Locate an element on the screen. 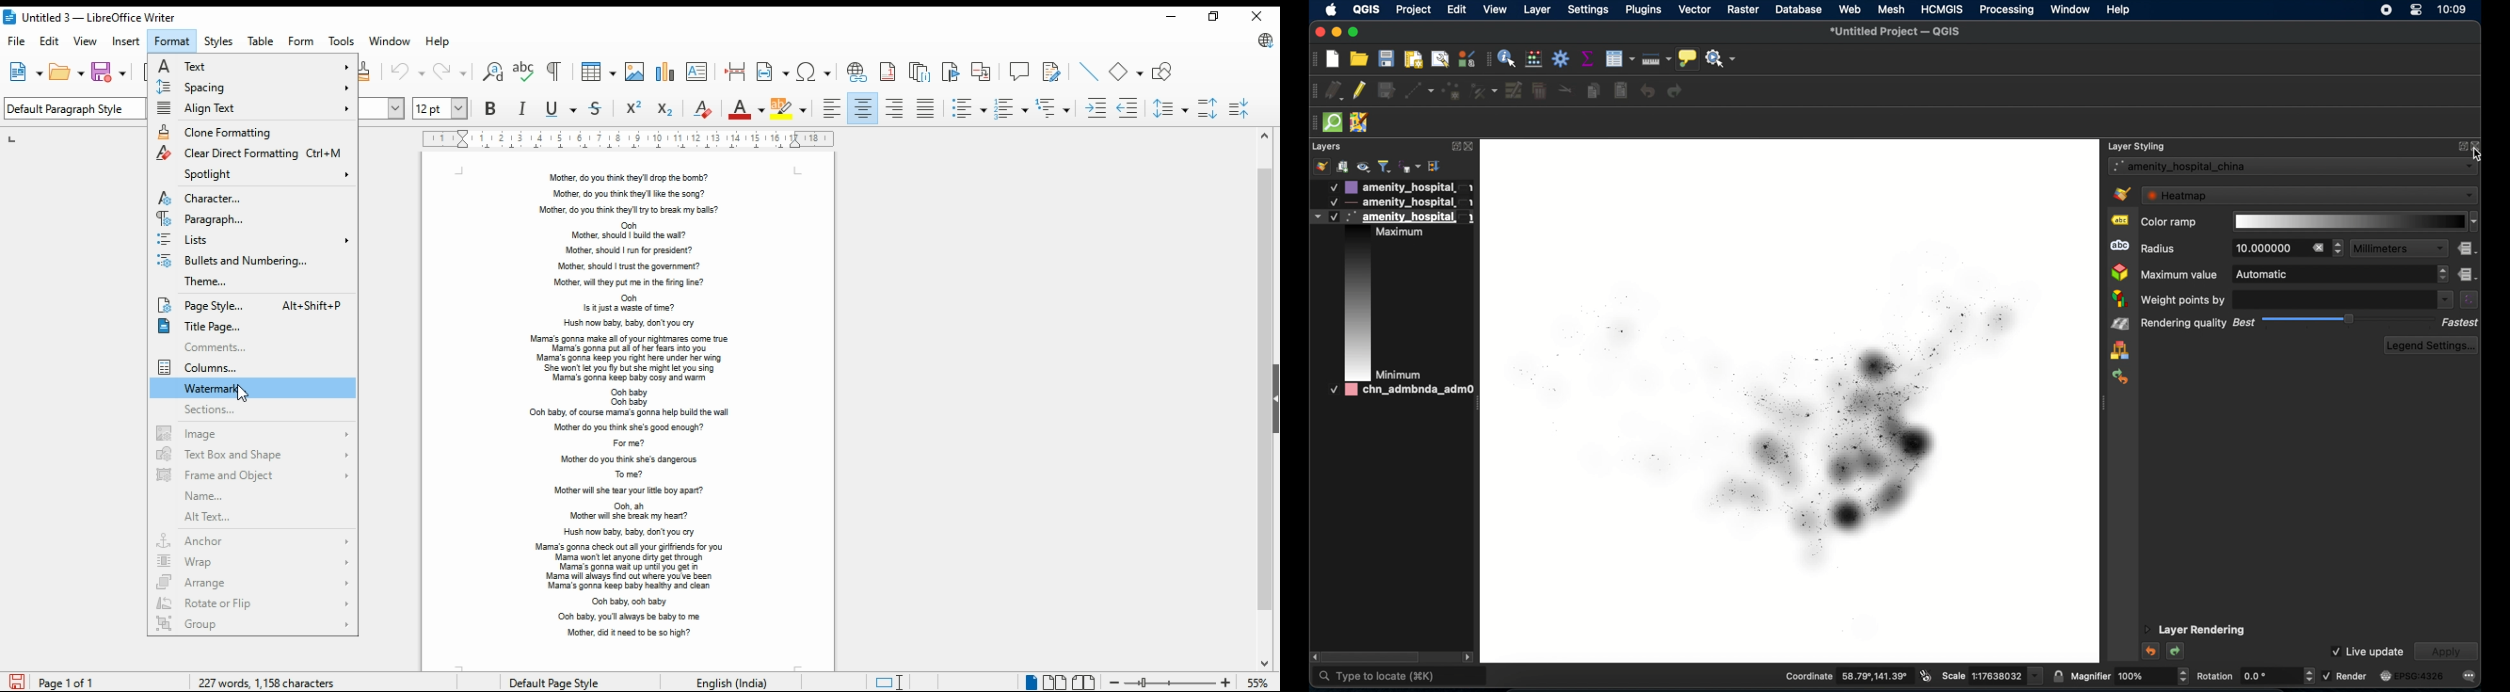 The image size is (2520, 700). abels is located at coordinates (2120, 221).